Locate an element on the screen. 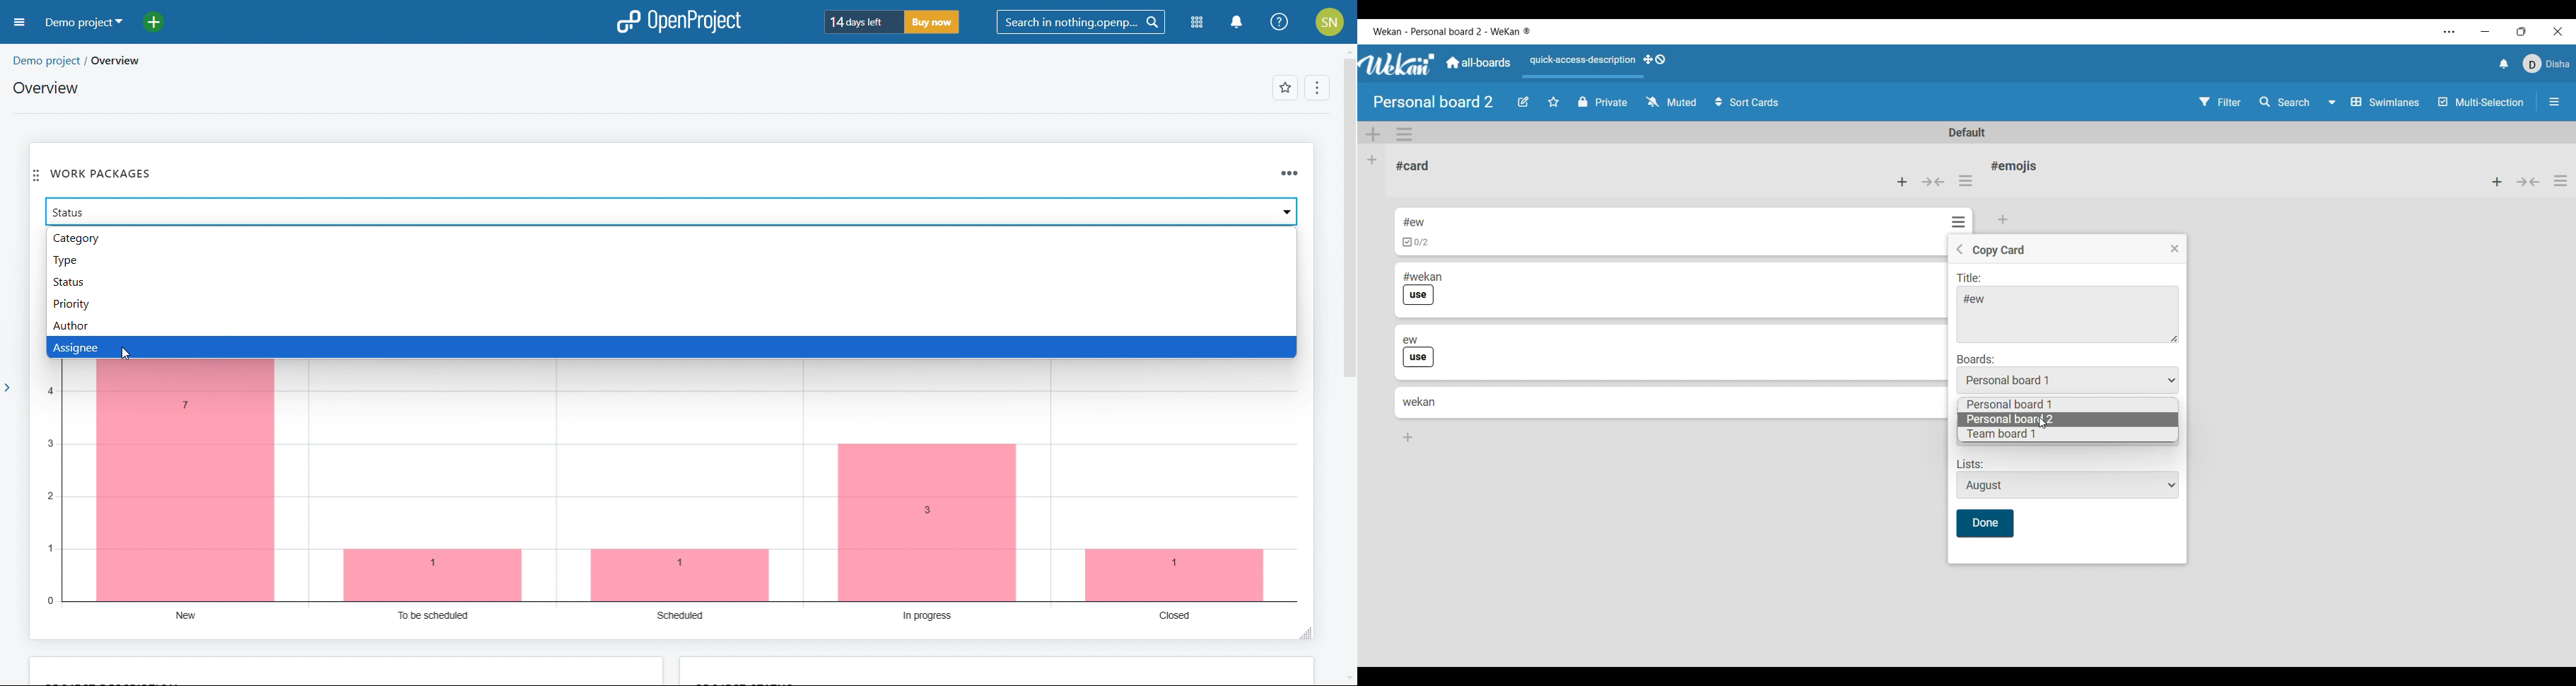 The height and width of the screenshot is (700, 2576). account is located at coordinates (1329, 21).